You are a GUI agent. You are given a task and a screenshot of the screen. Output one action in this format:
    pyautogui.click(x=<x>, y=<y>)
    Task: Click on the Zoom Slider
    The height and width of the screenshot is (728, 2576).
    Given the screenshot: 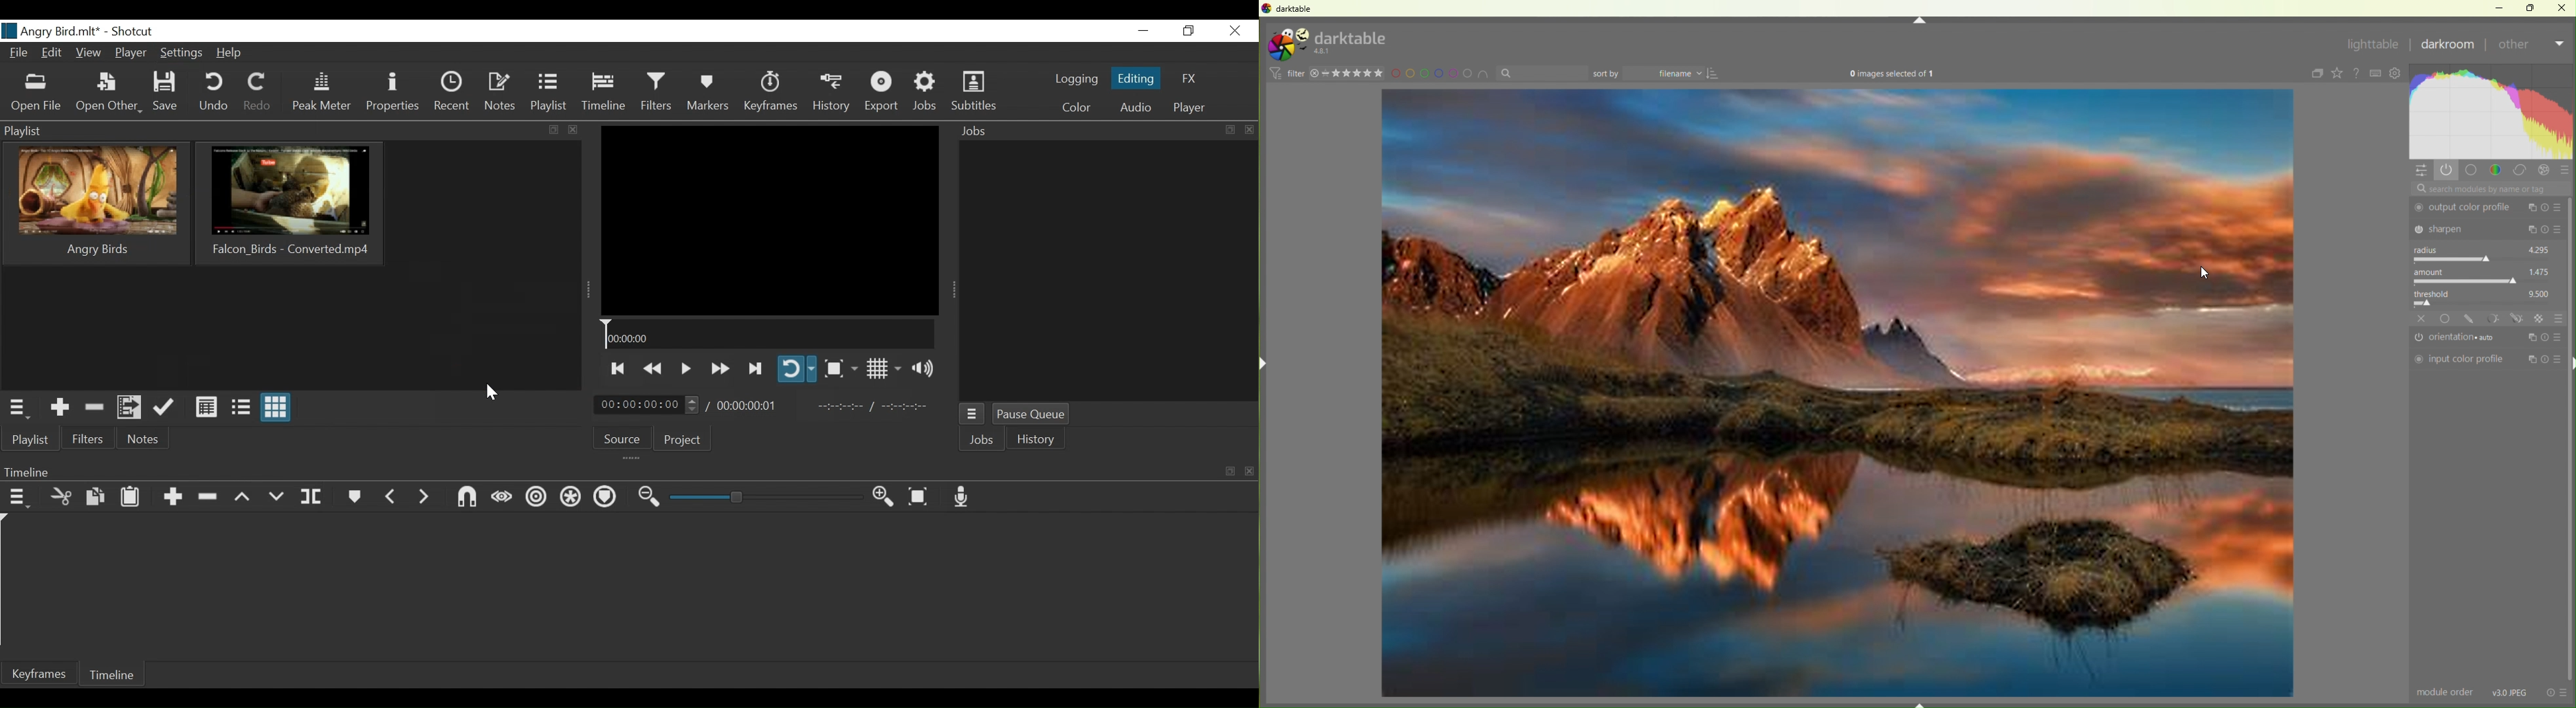 What is the action you would take?
    pyautogui.click(x=765, y=497)
    